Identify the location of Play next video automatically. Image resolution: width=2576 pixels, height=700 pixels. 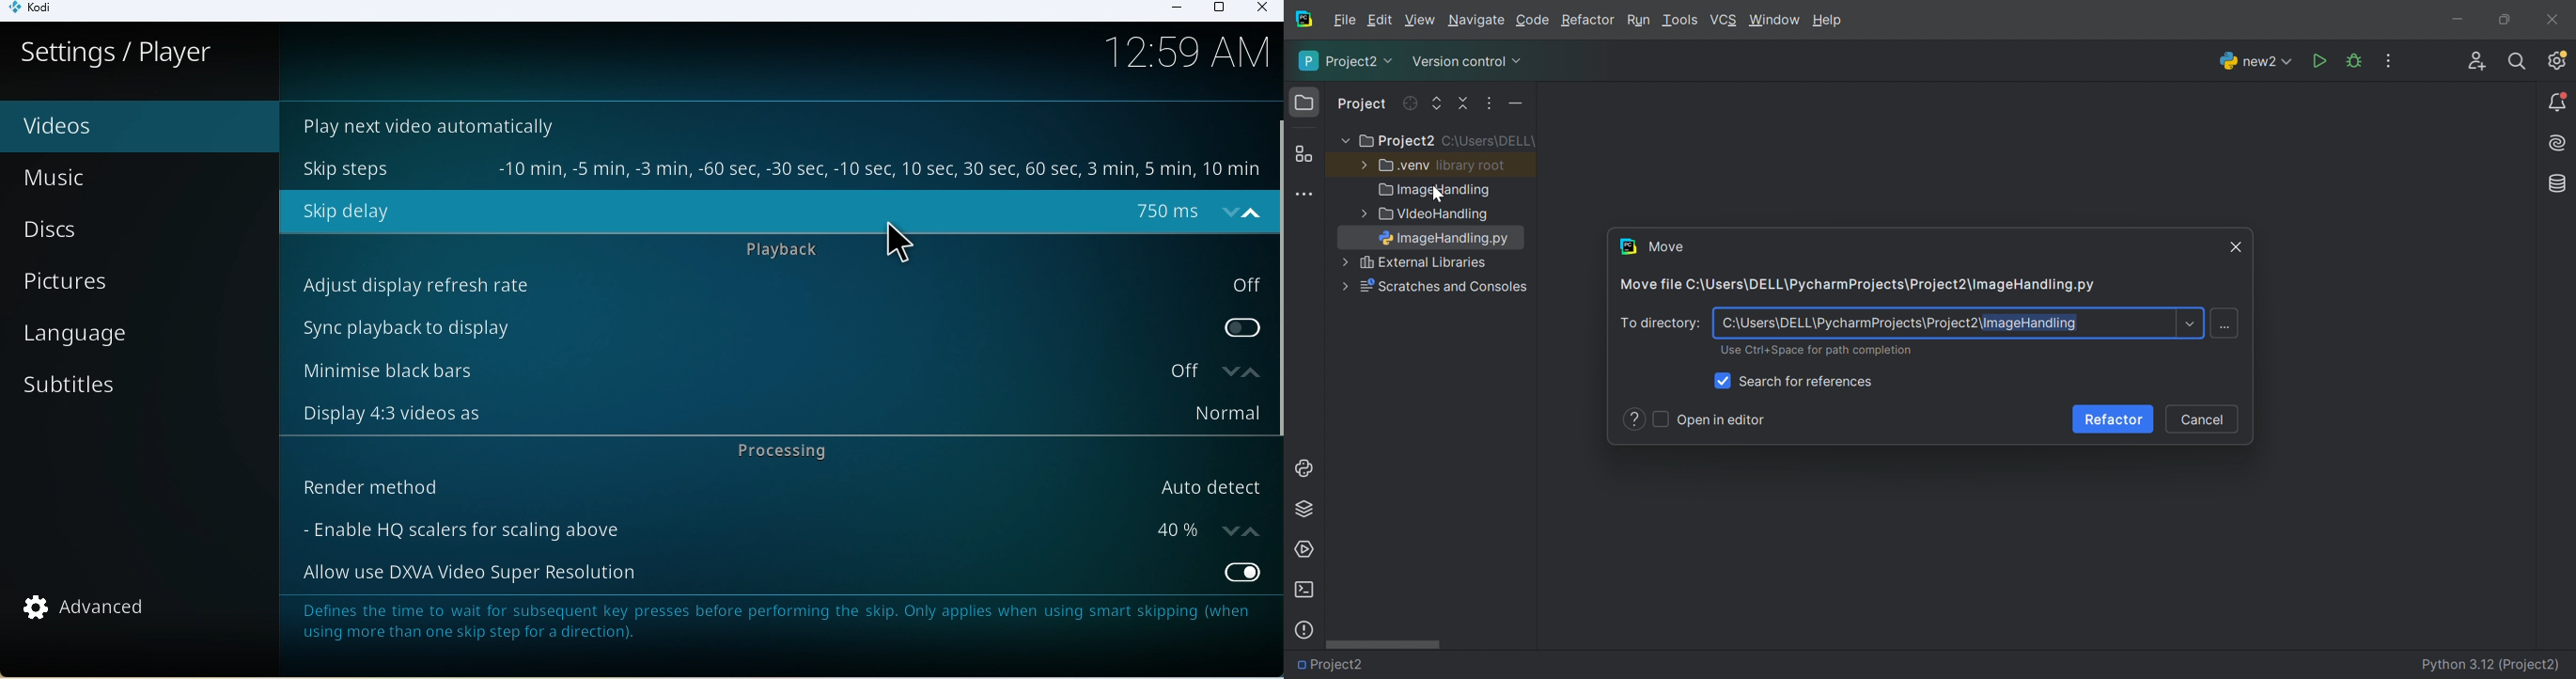
(435, 124).